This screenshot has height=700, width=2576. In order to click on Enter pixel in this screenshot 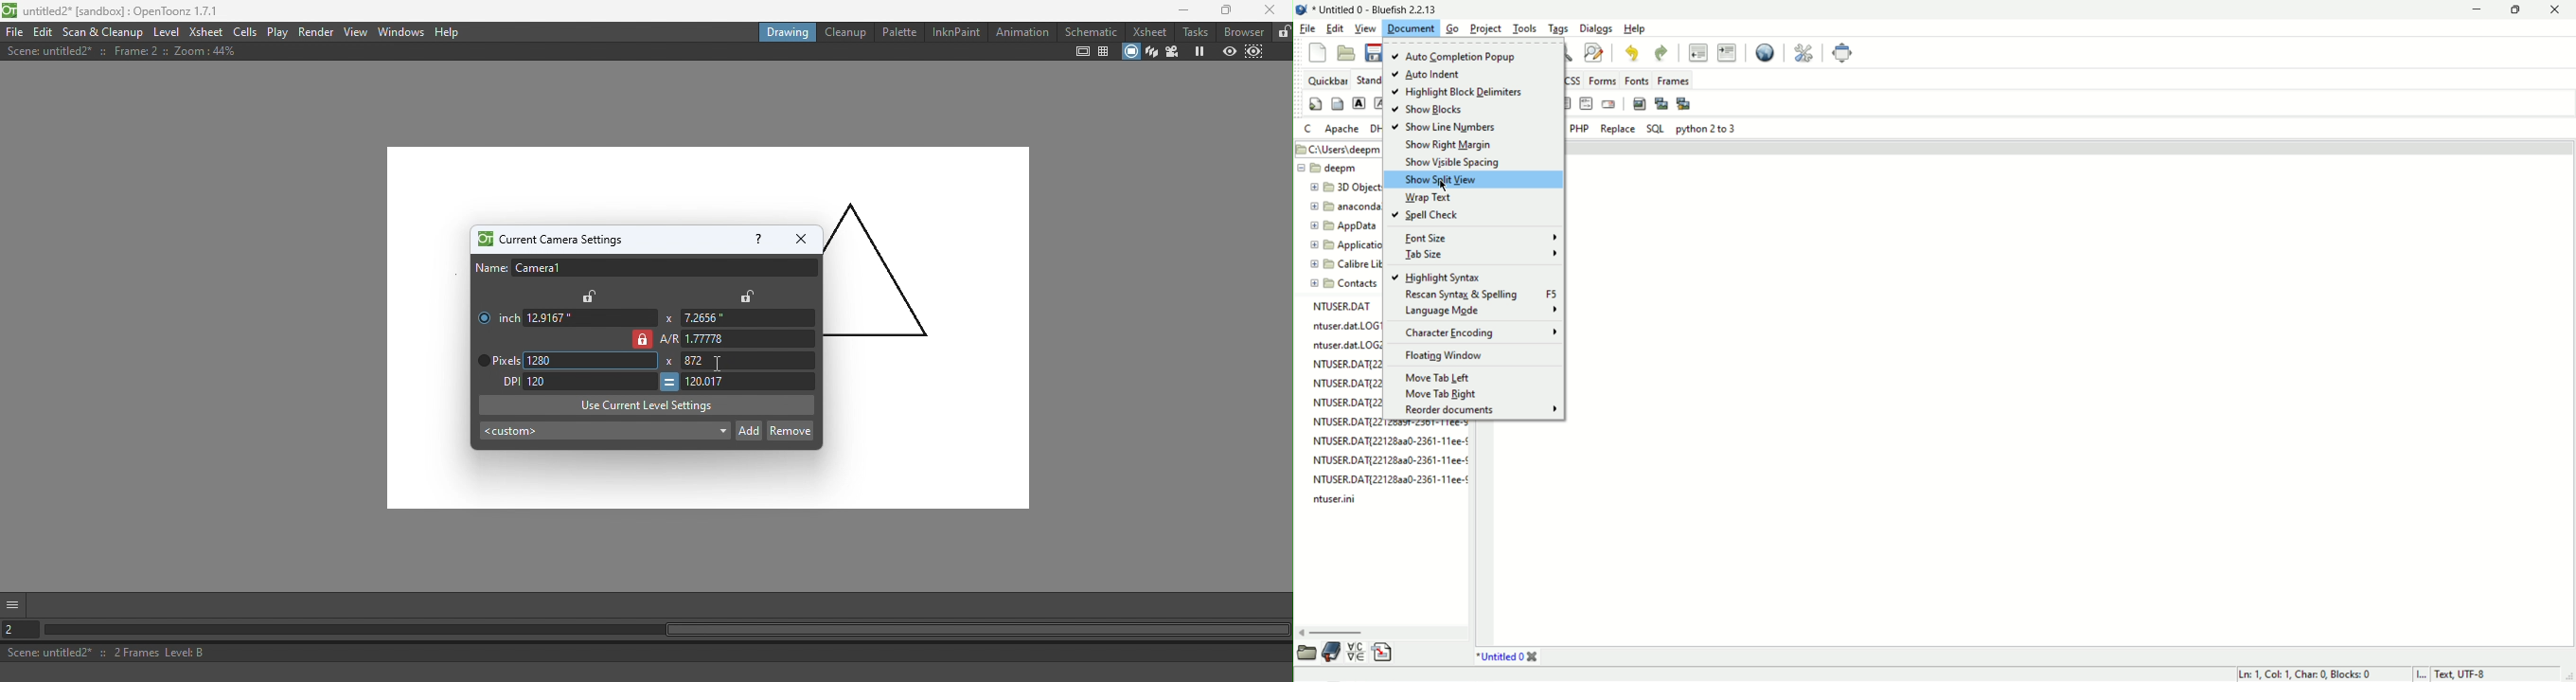, I will do `click(590, 380)`.